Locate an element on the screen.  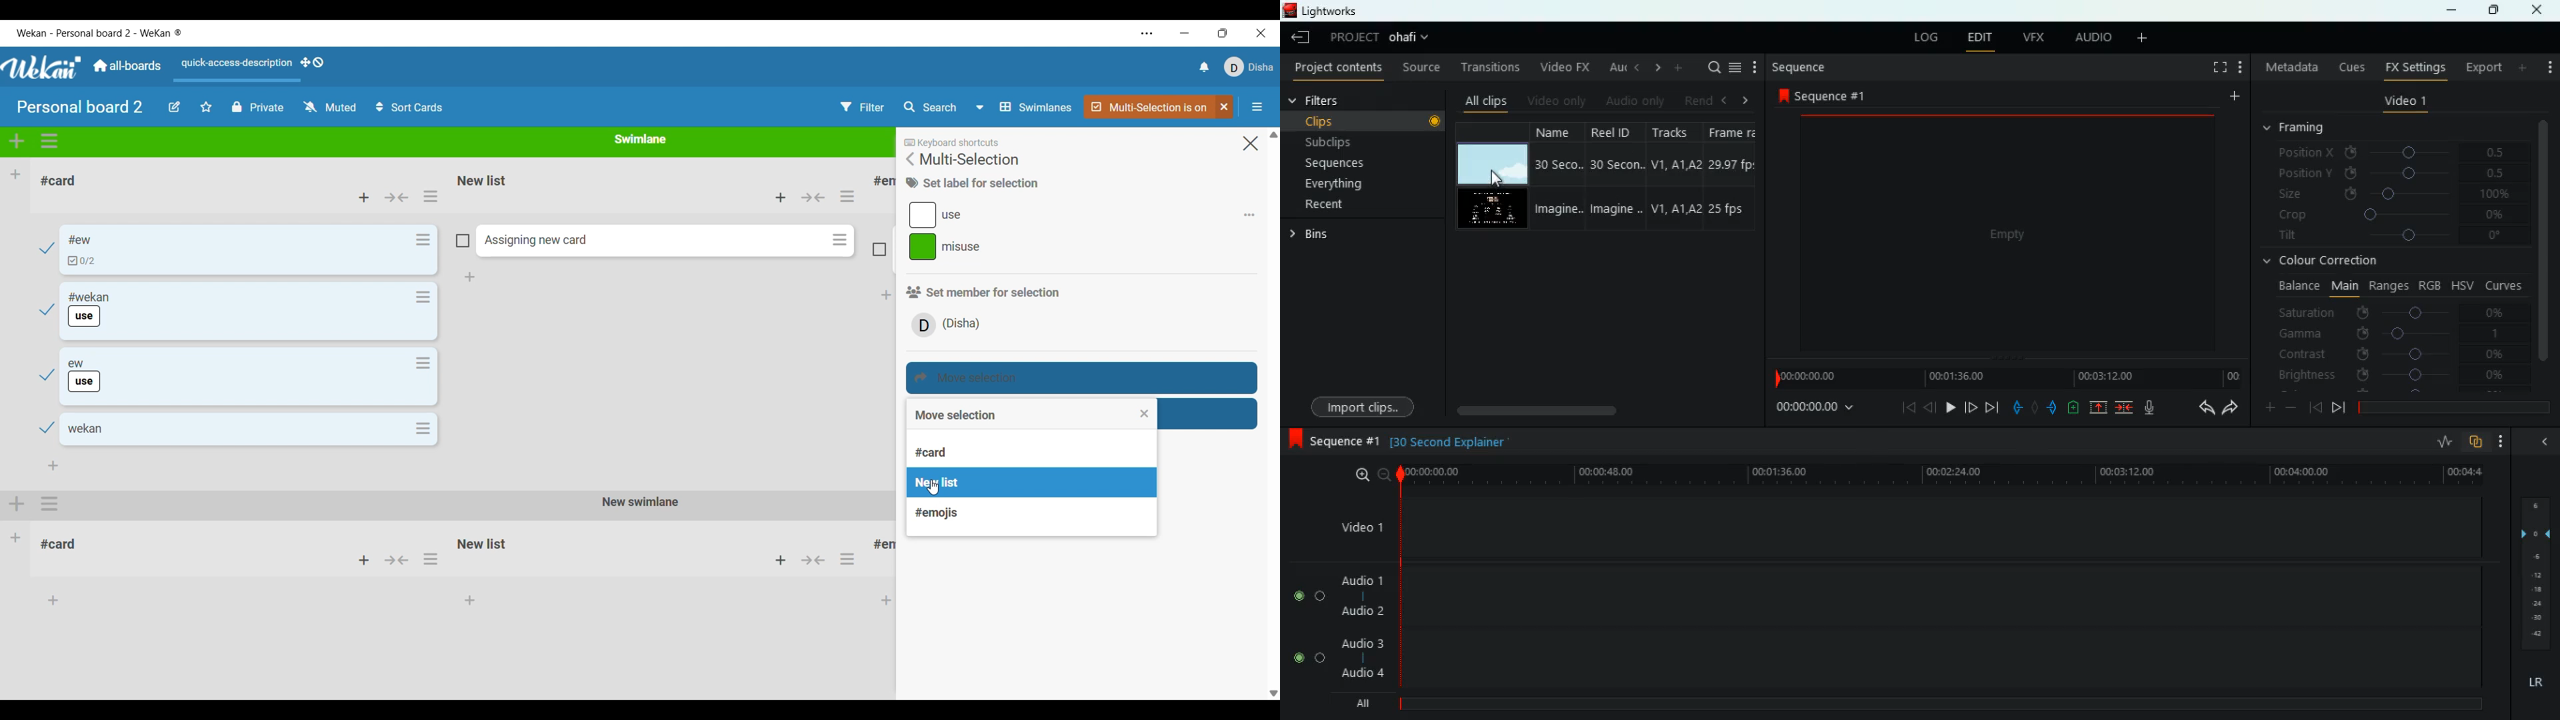
Quick slide to top is located at coordinates (1274, 135).